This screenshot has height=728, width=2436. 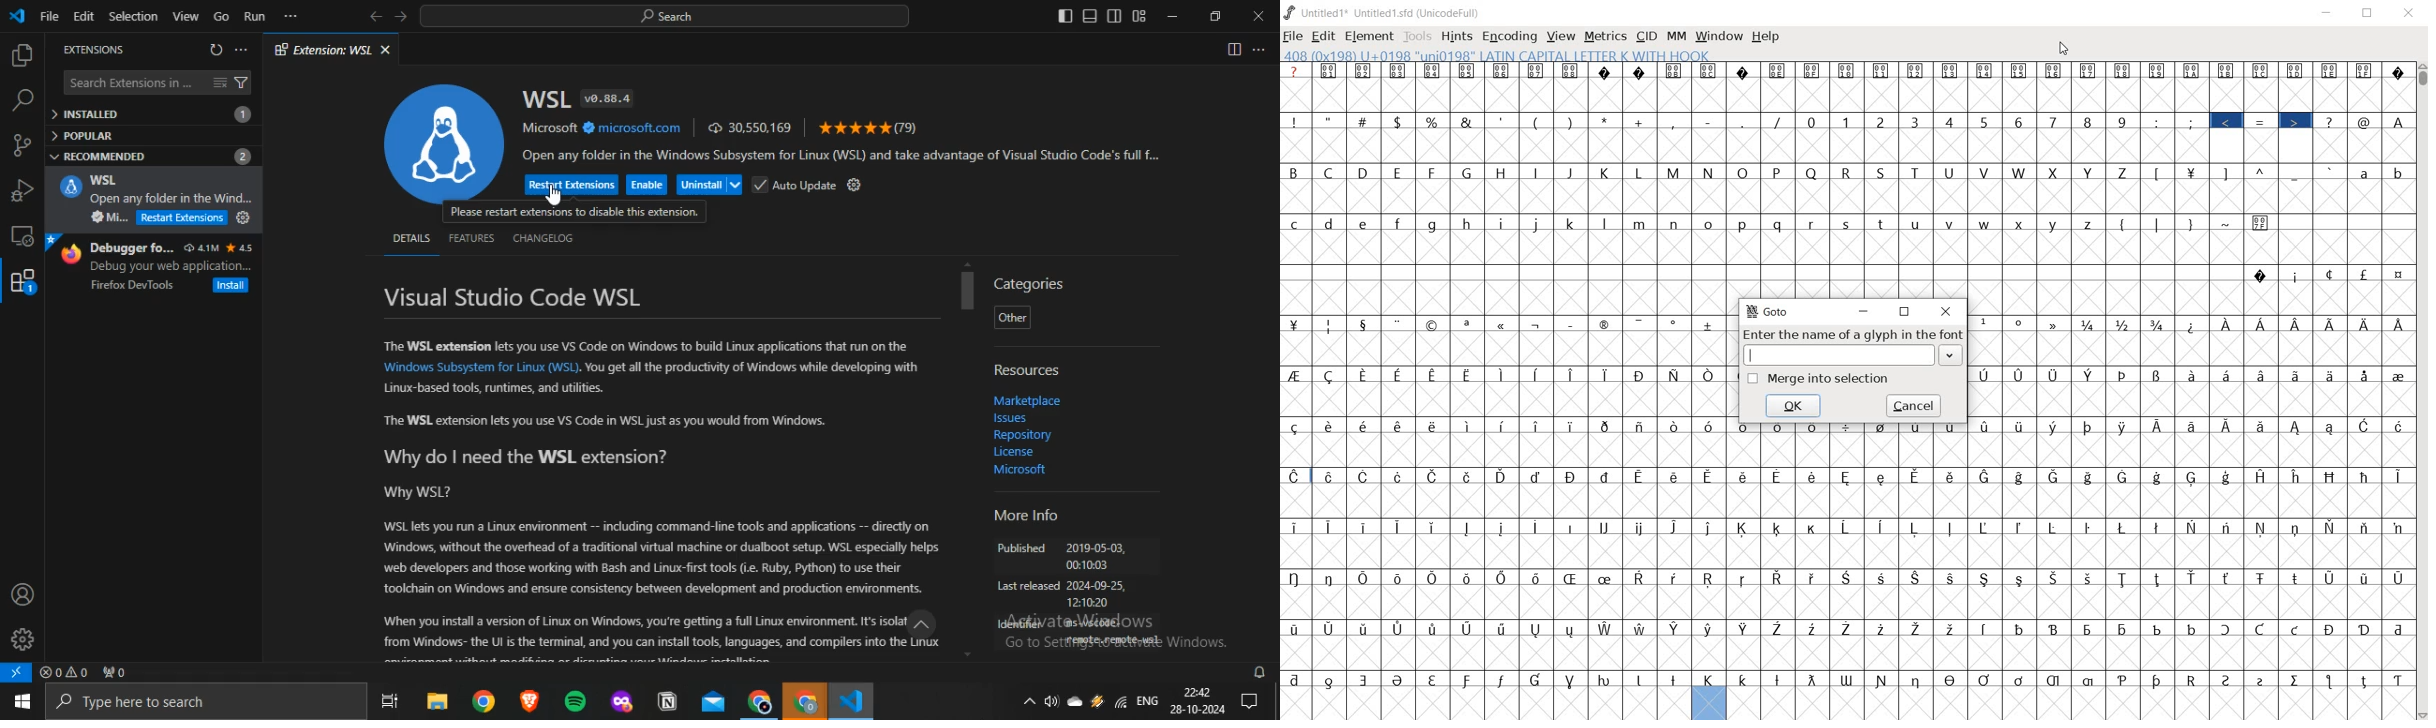 I want to click on Google Chrome, so click(x=803, y=700).